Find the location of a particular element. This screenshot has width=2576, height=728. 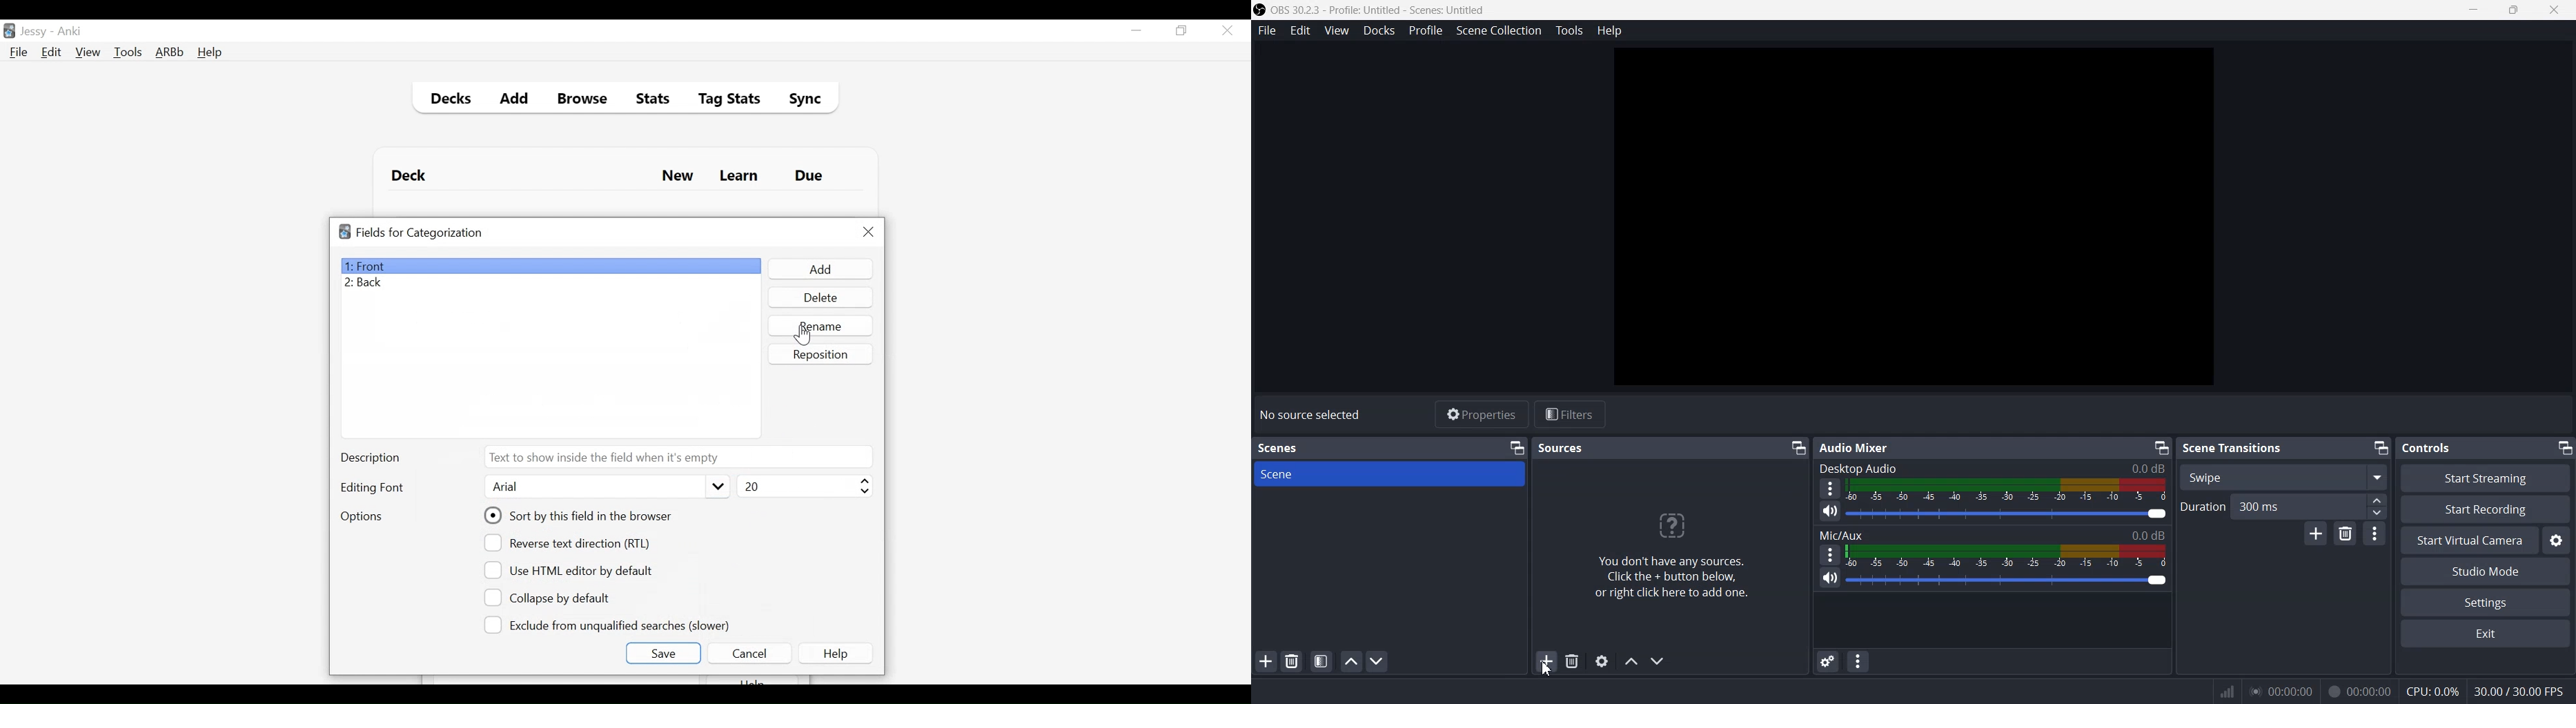

File is located at coordinates (19, 53).